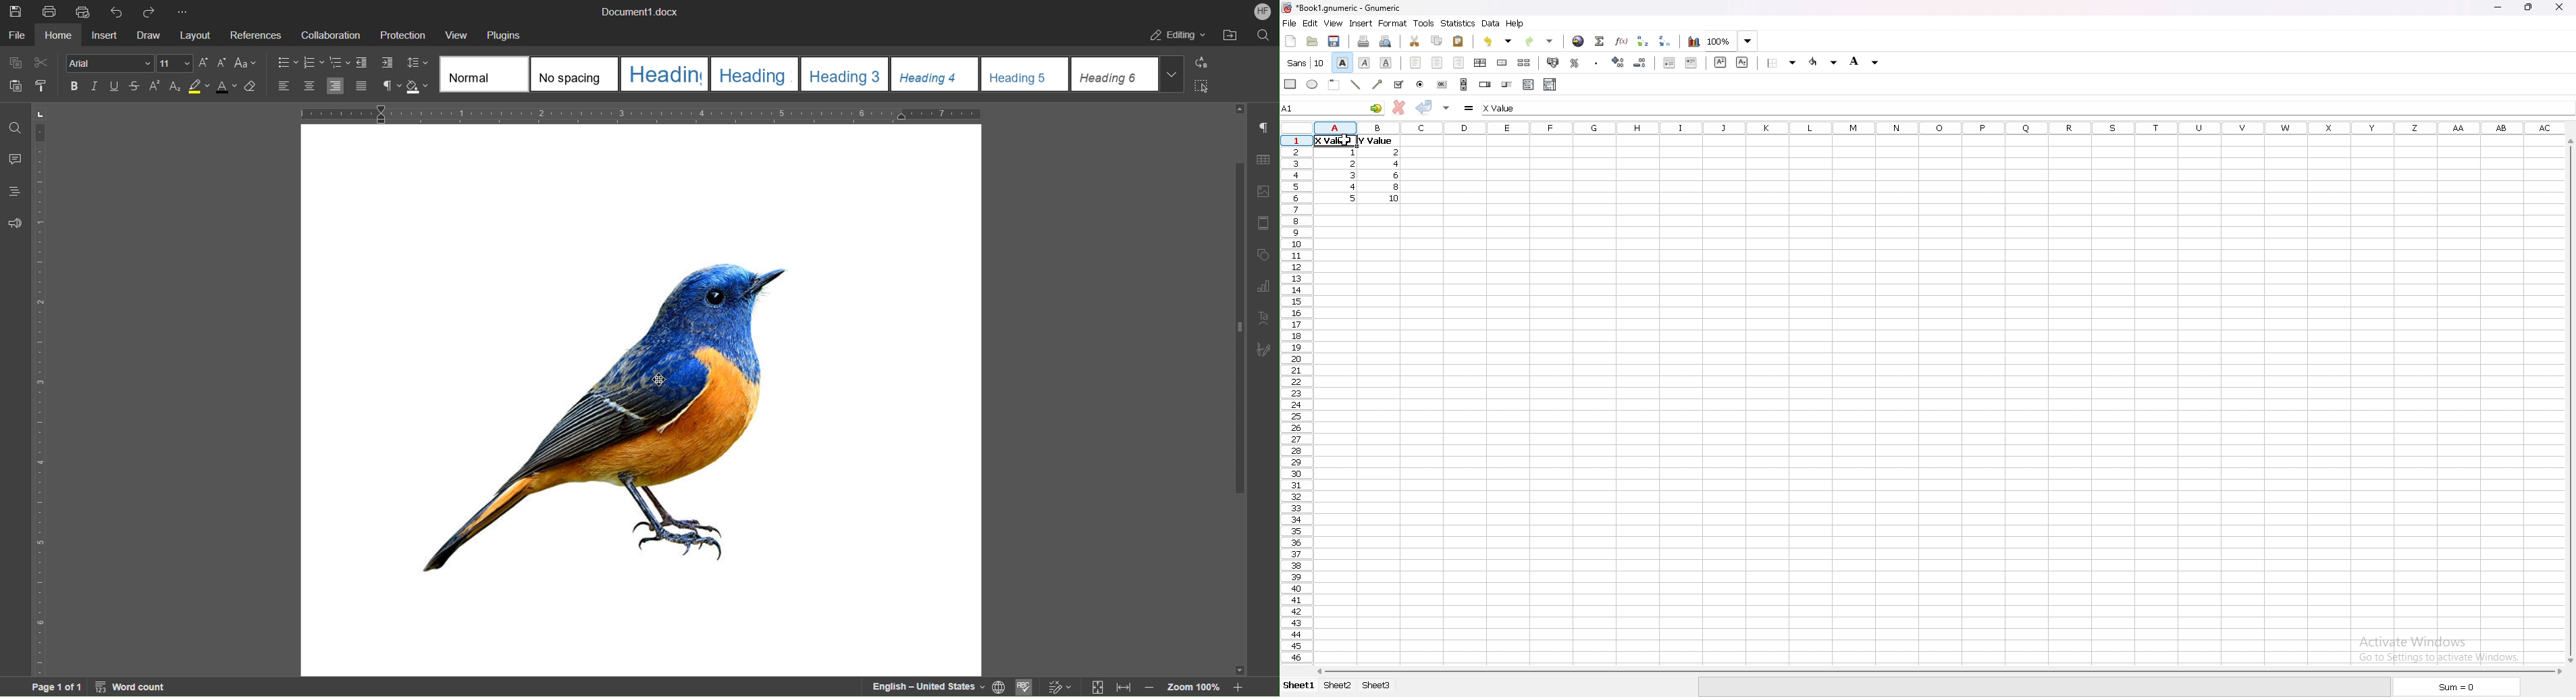 This screenshot has width=2576, height=700. Describe the element at coordinates (1338, 686) in the screenshot. I see `sheet 2` at that location.